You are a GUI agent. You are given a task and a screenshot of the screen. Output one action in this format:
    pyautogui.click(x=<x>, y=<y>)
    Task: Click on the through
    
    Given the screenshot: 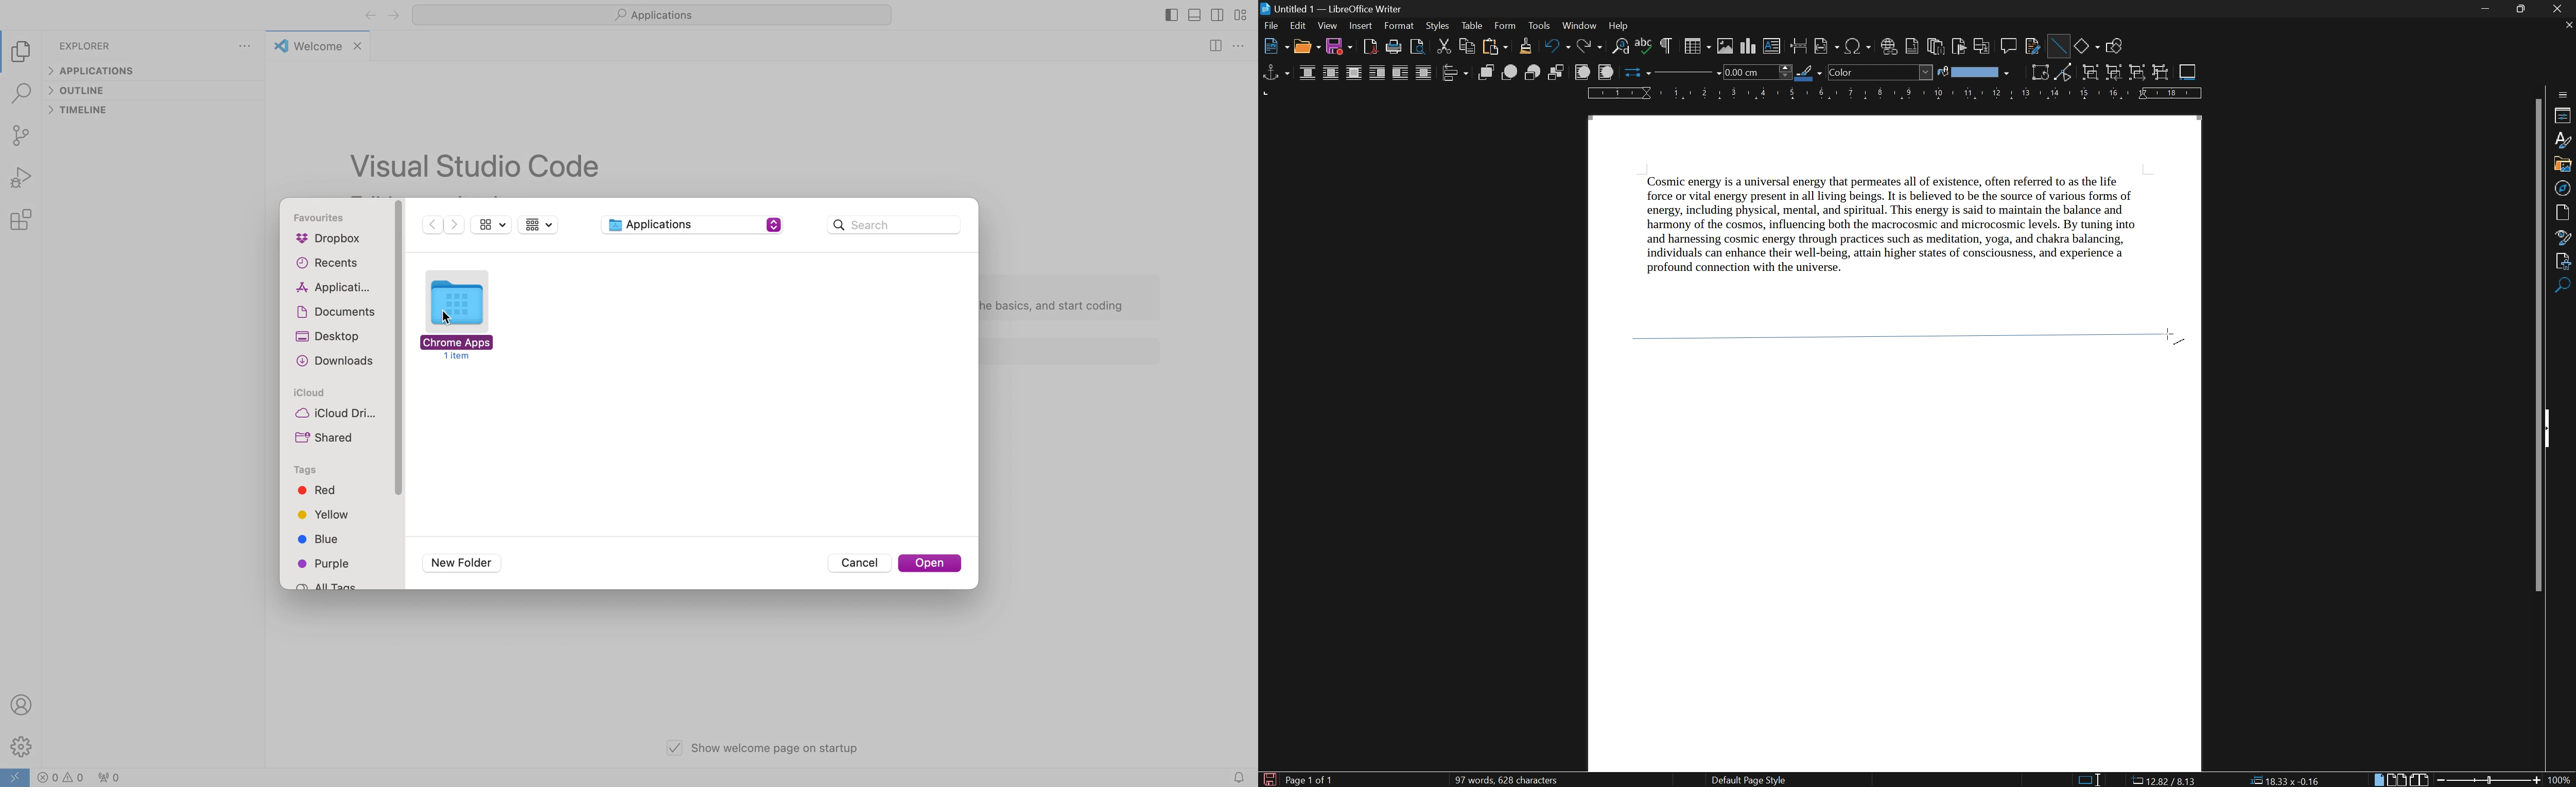 What is the action you would take?
    pyautogui.click(x=1424, y=73)
    